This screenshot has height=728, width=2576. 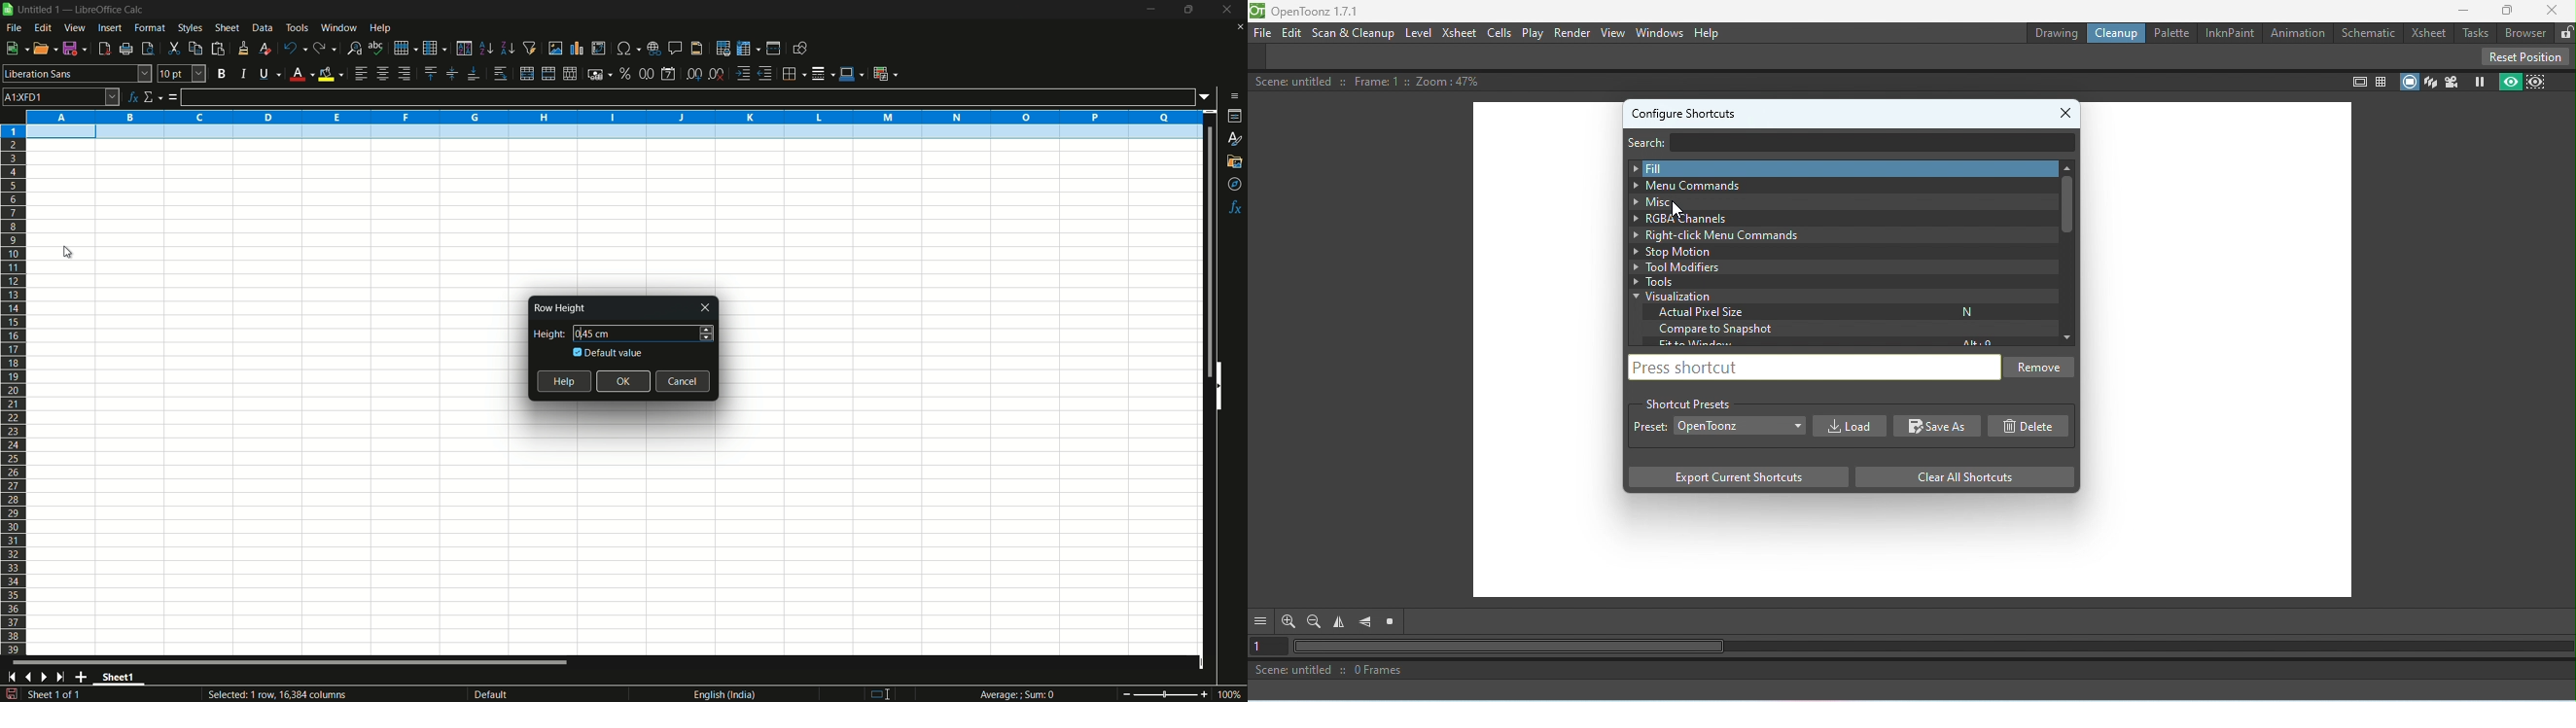 What do you see at coordinates (609, 352) in the screenshot?
I see `default value` at bounding box center [609, 352].